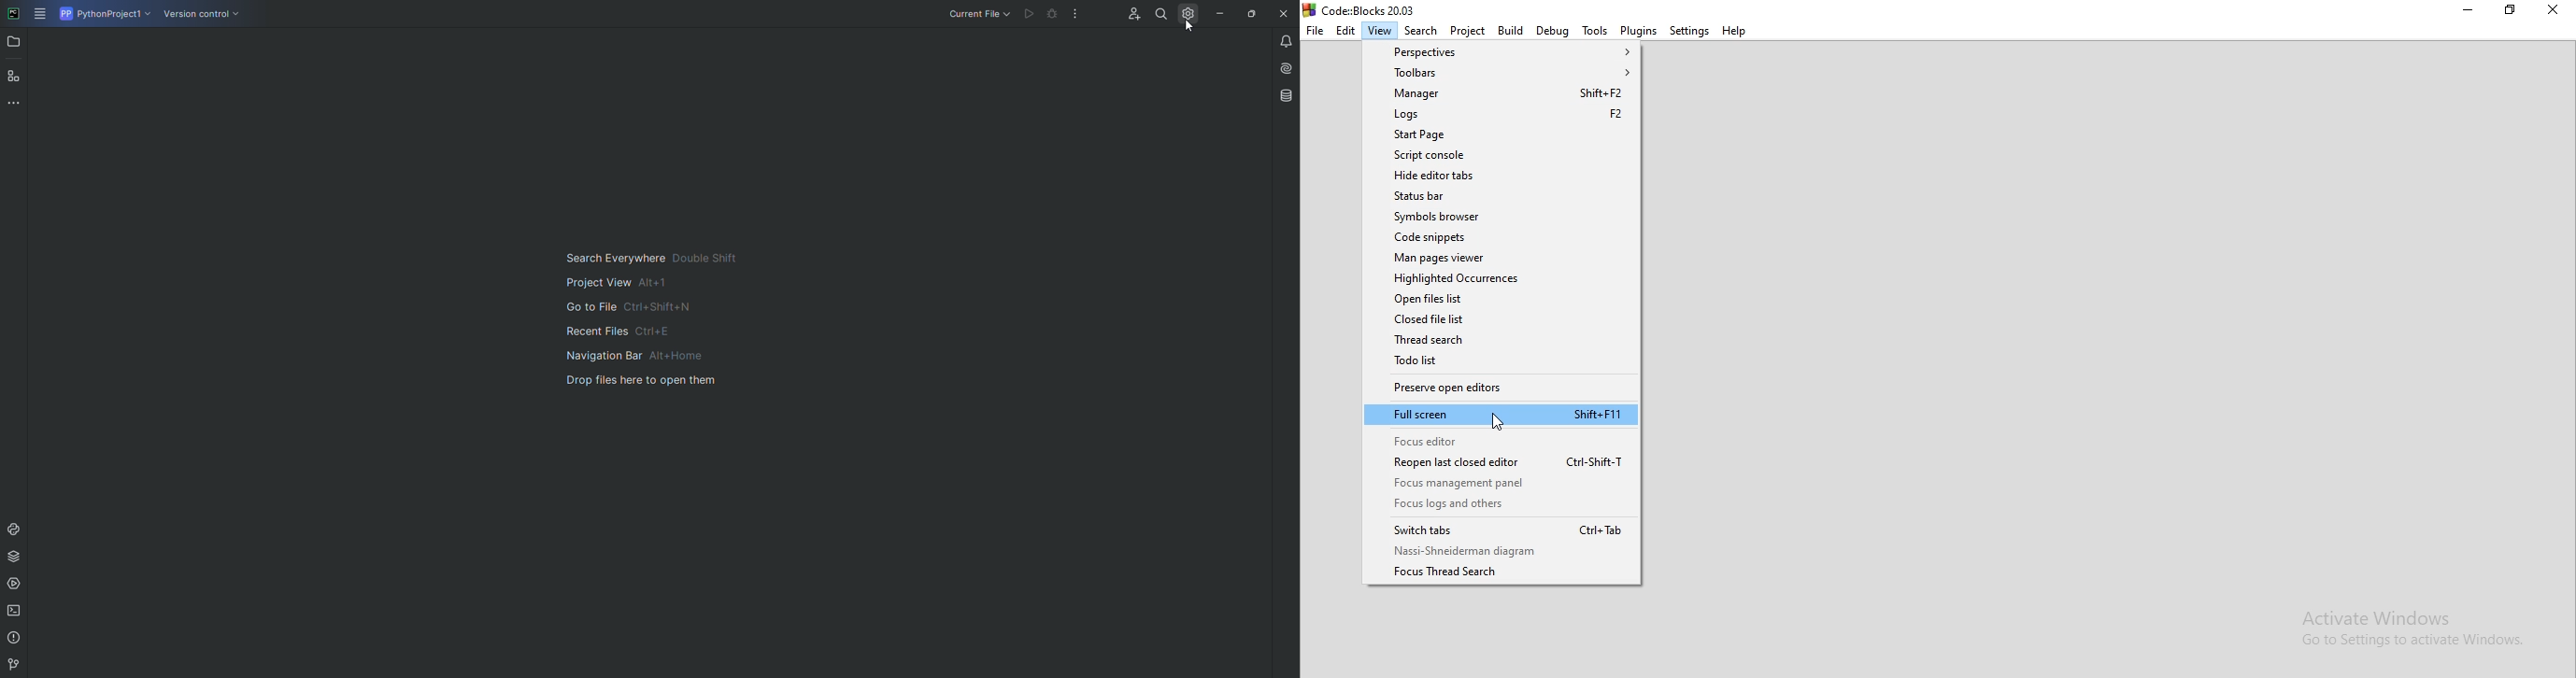 The width and height of the screenshot is (2576, 700). What do you see at coordinates (1501, 361) in the screenshot?
I see `Todo list` at bounding box center [1501, 361].